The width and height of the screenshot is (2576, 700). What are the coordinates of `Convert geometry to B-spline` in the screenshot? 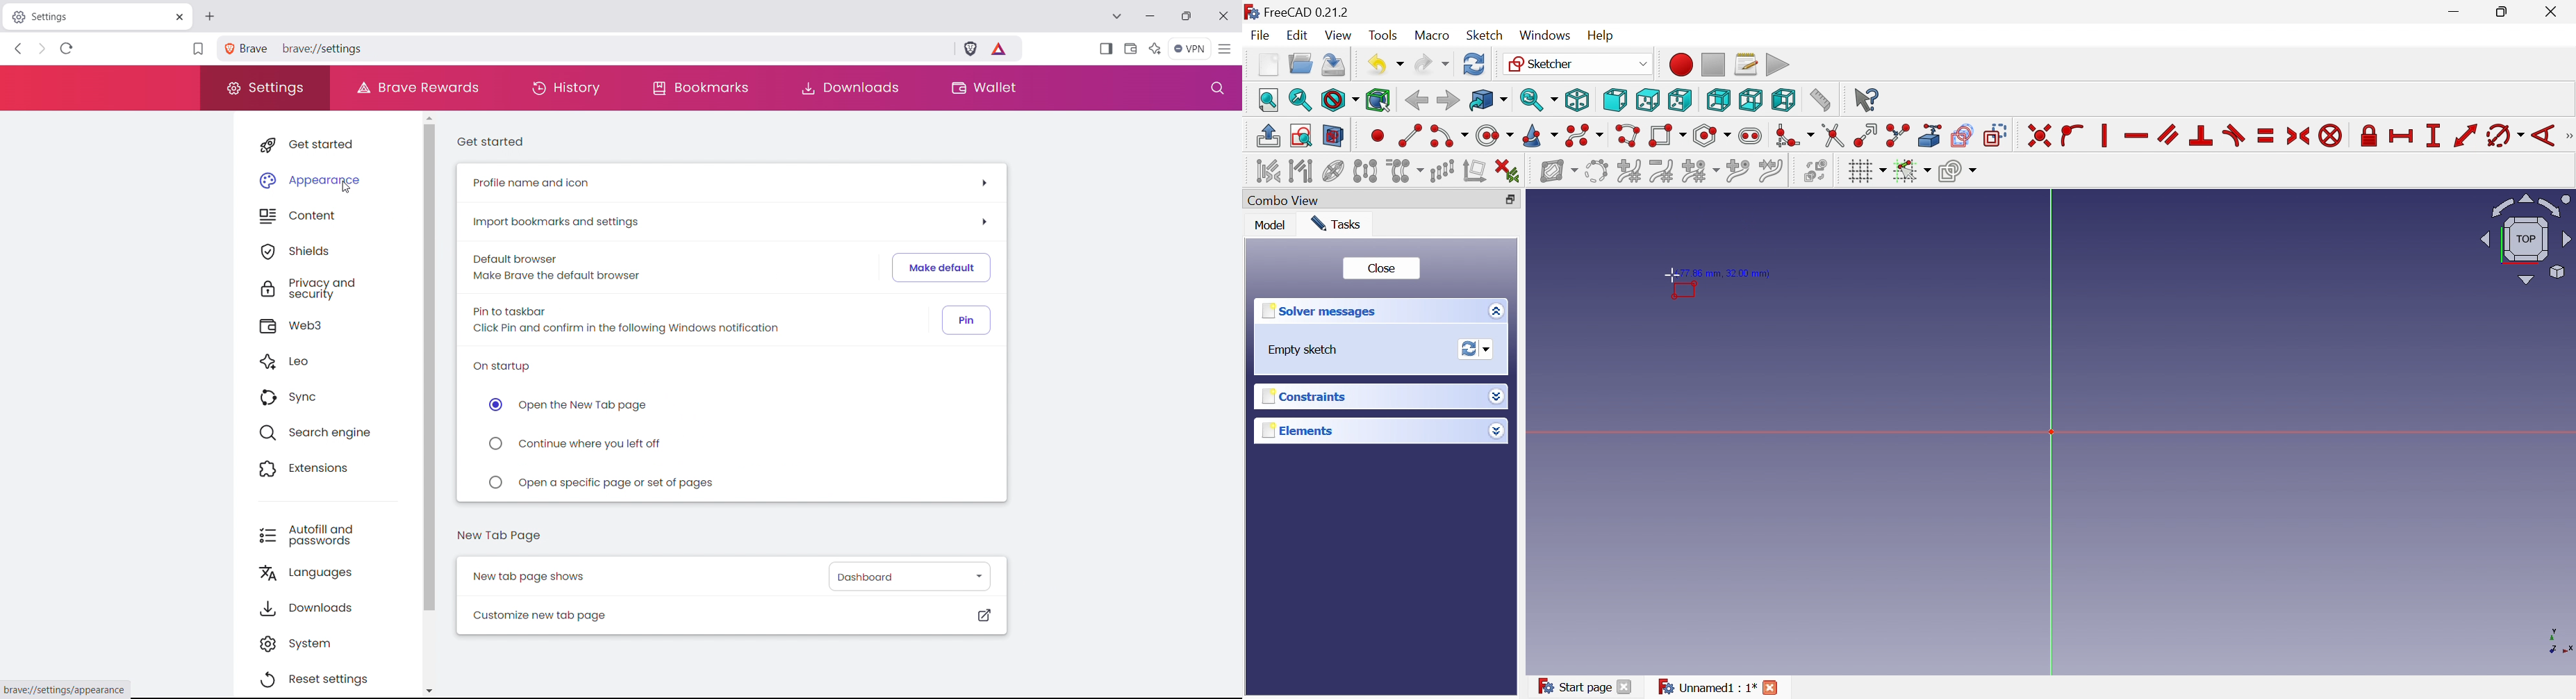 It's located at (1595, 172).